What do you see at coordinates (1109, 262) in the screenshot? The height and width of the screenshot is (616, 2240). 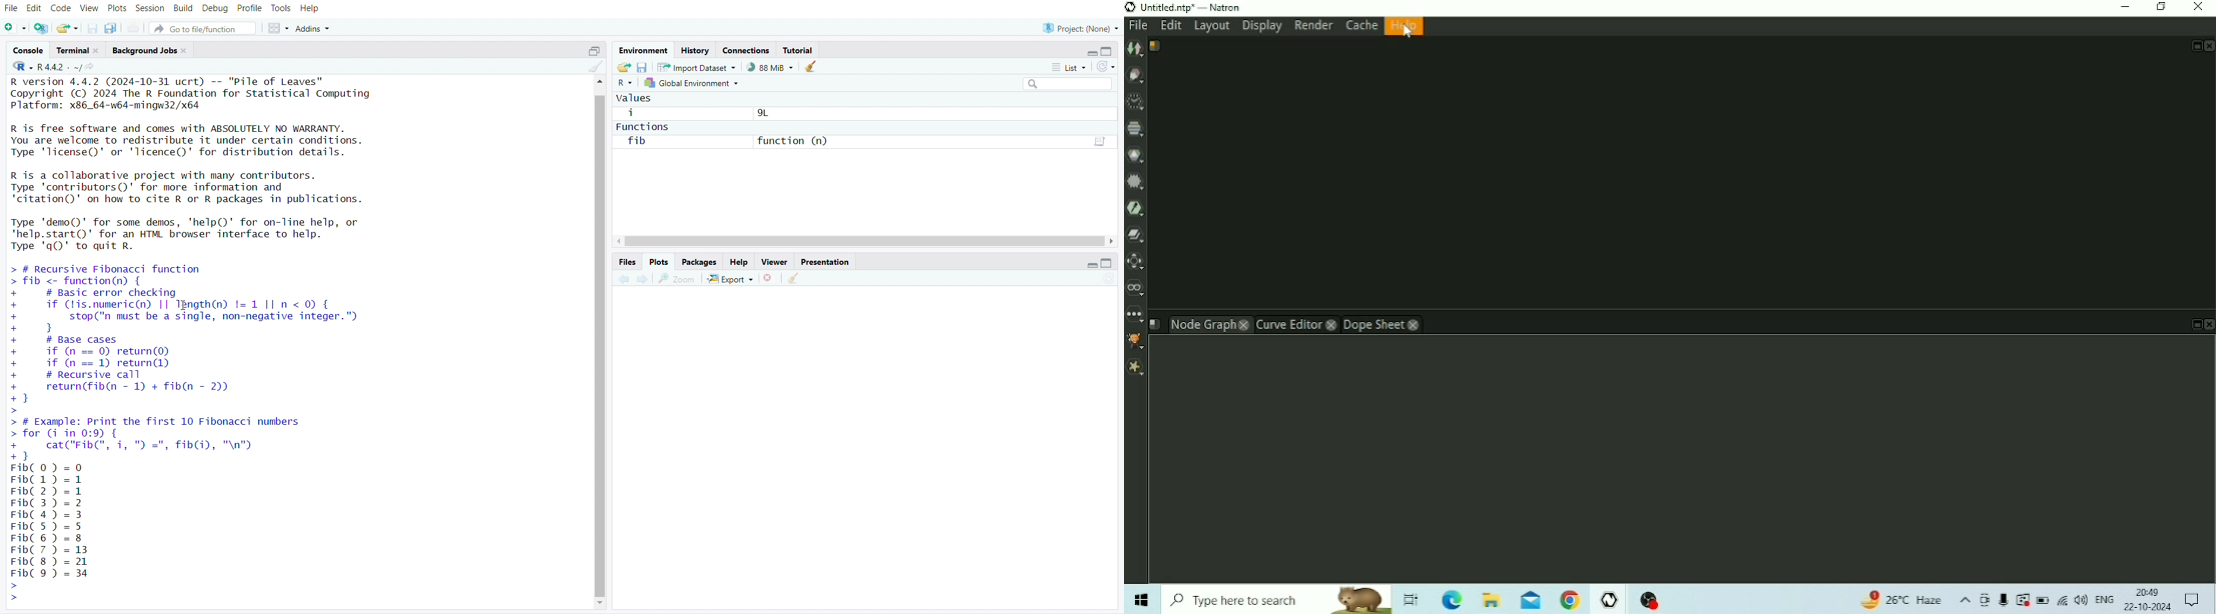 I see `collapse` at bounding box center [1109, 262].